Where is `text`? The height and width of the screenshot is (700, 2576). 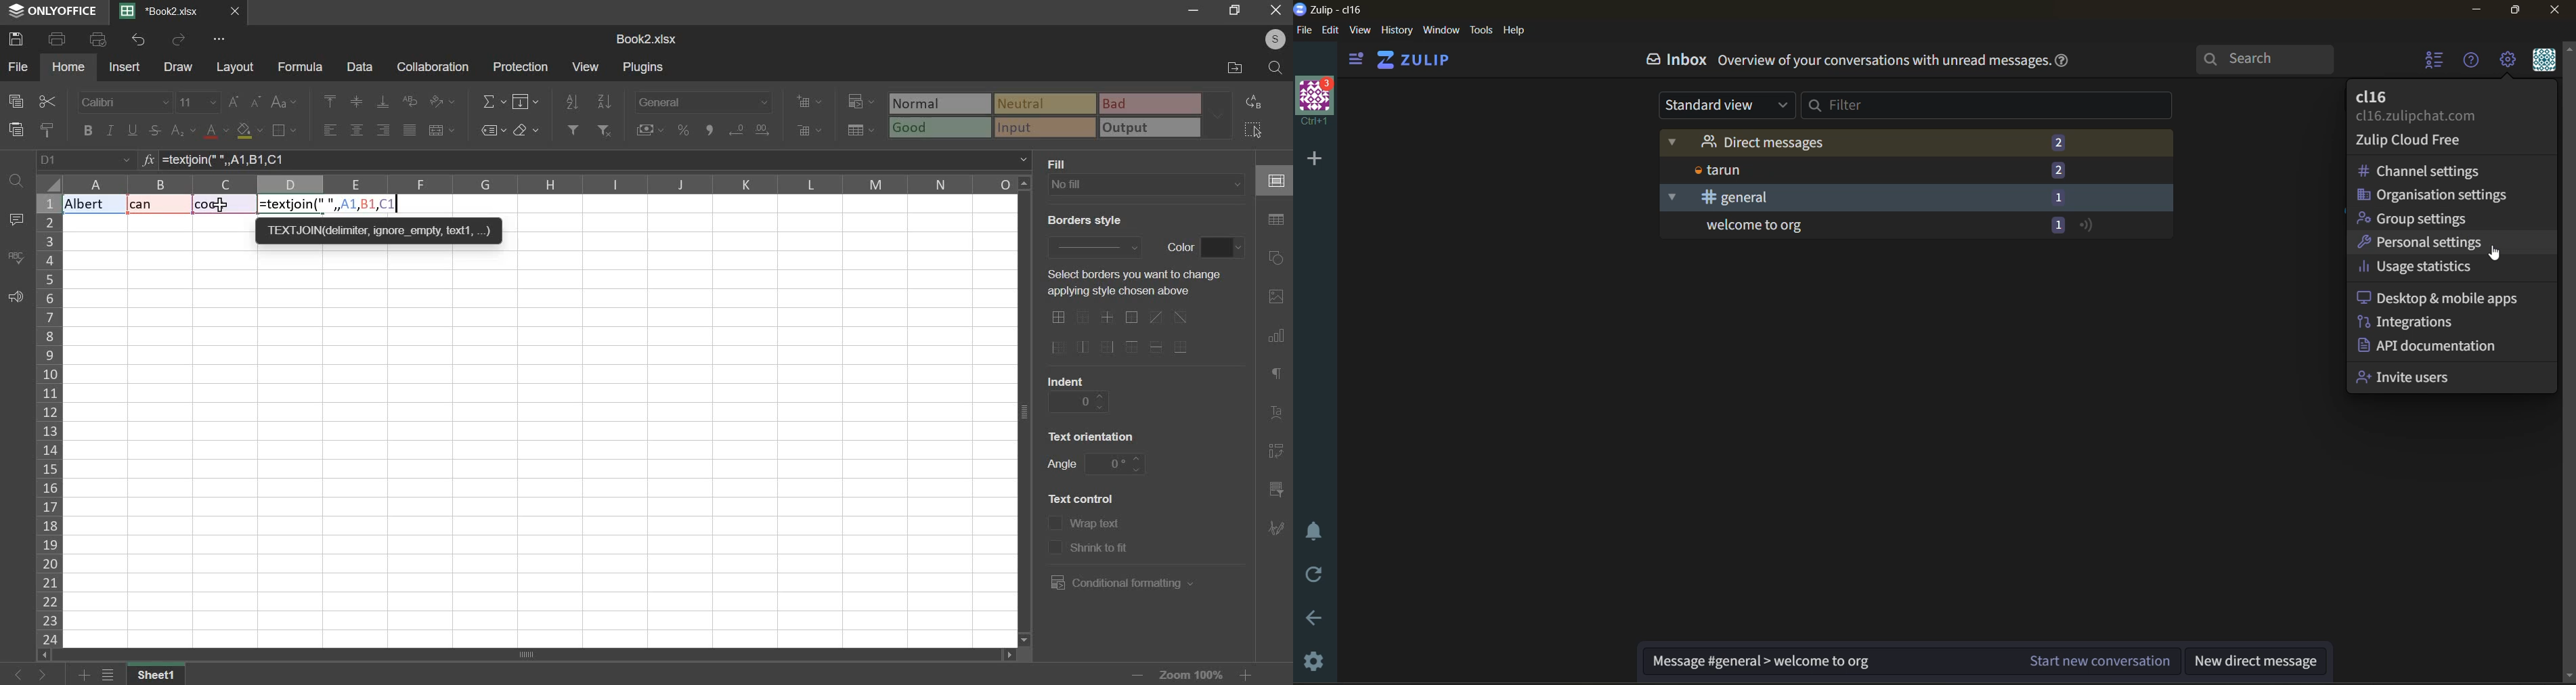
text is located at coordinates (1129, 284).